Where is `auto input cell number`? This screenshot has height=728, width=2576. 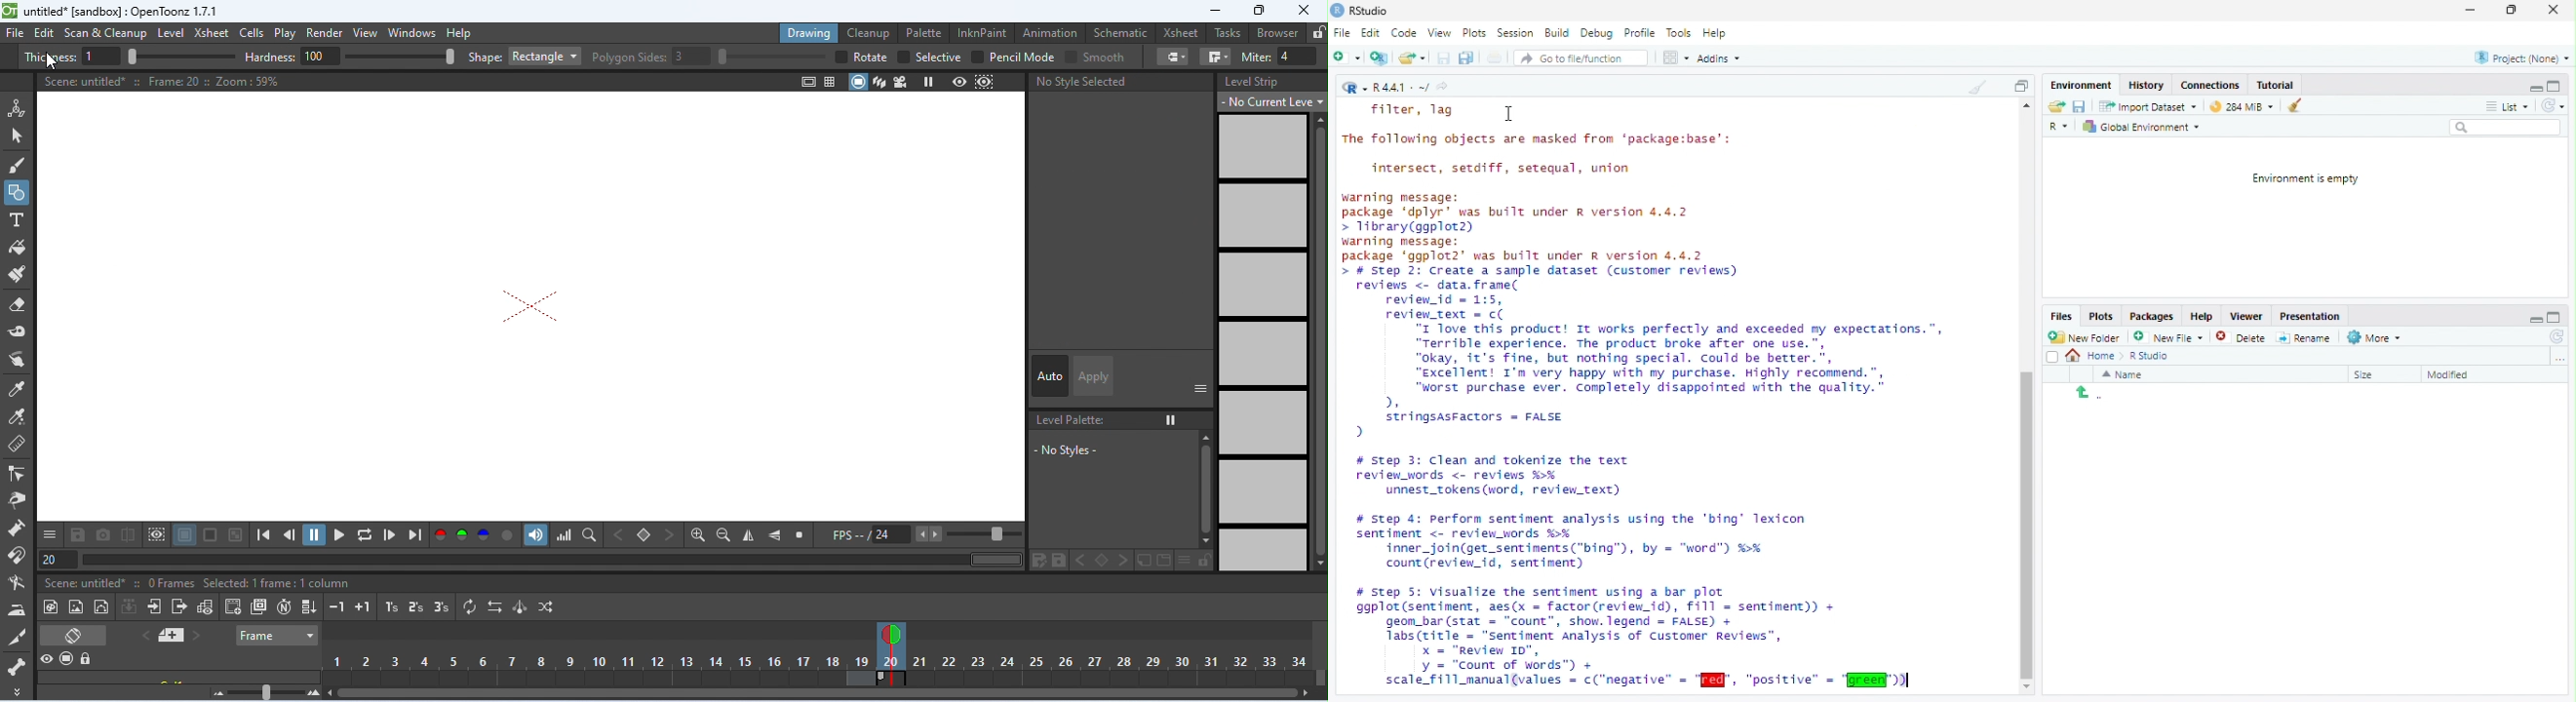 auto input cell number is located at coordinates (288, 609).